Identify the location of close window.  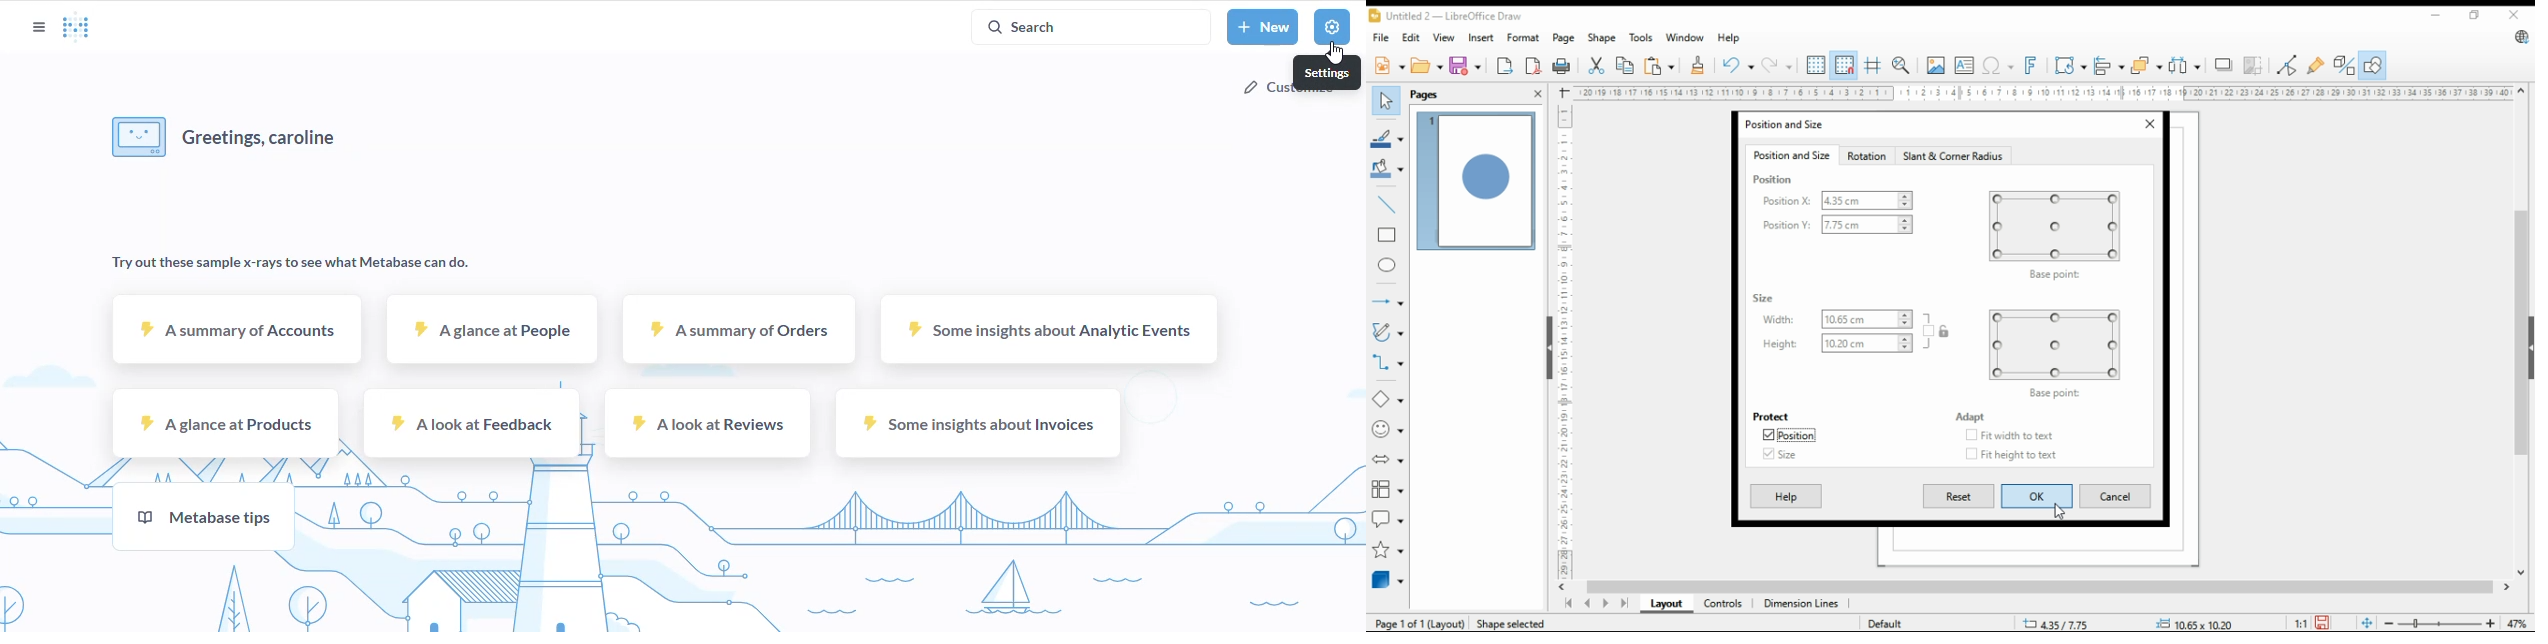
(2514, 15).